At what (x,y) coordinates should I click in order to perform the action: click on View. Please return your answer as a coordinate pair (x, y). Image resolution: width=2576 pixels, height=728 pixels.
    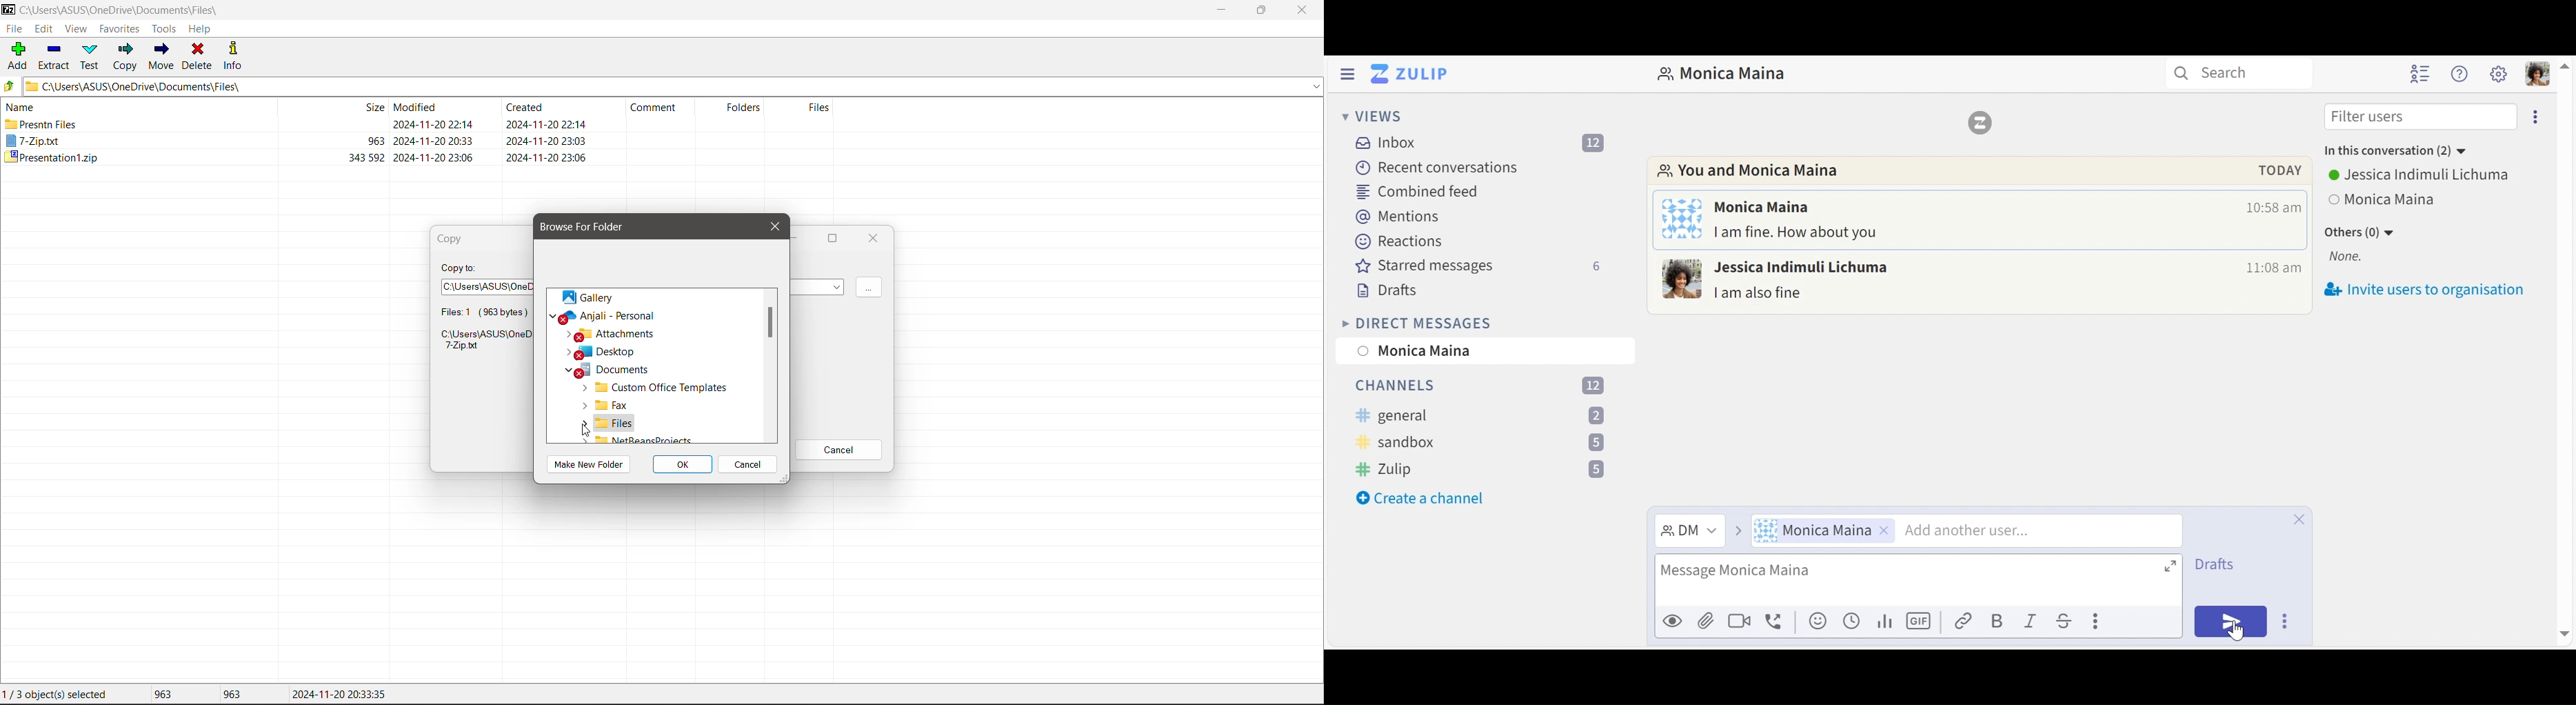
    Looking at the image, I should click on (77, 30).